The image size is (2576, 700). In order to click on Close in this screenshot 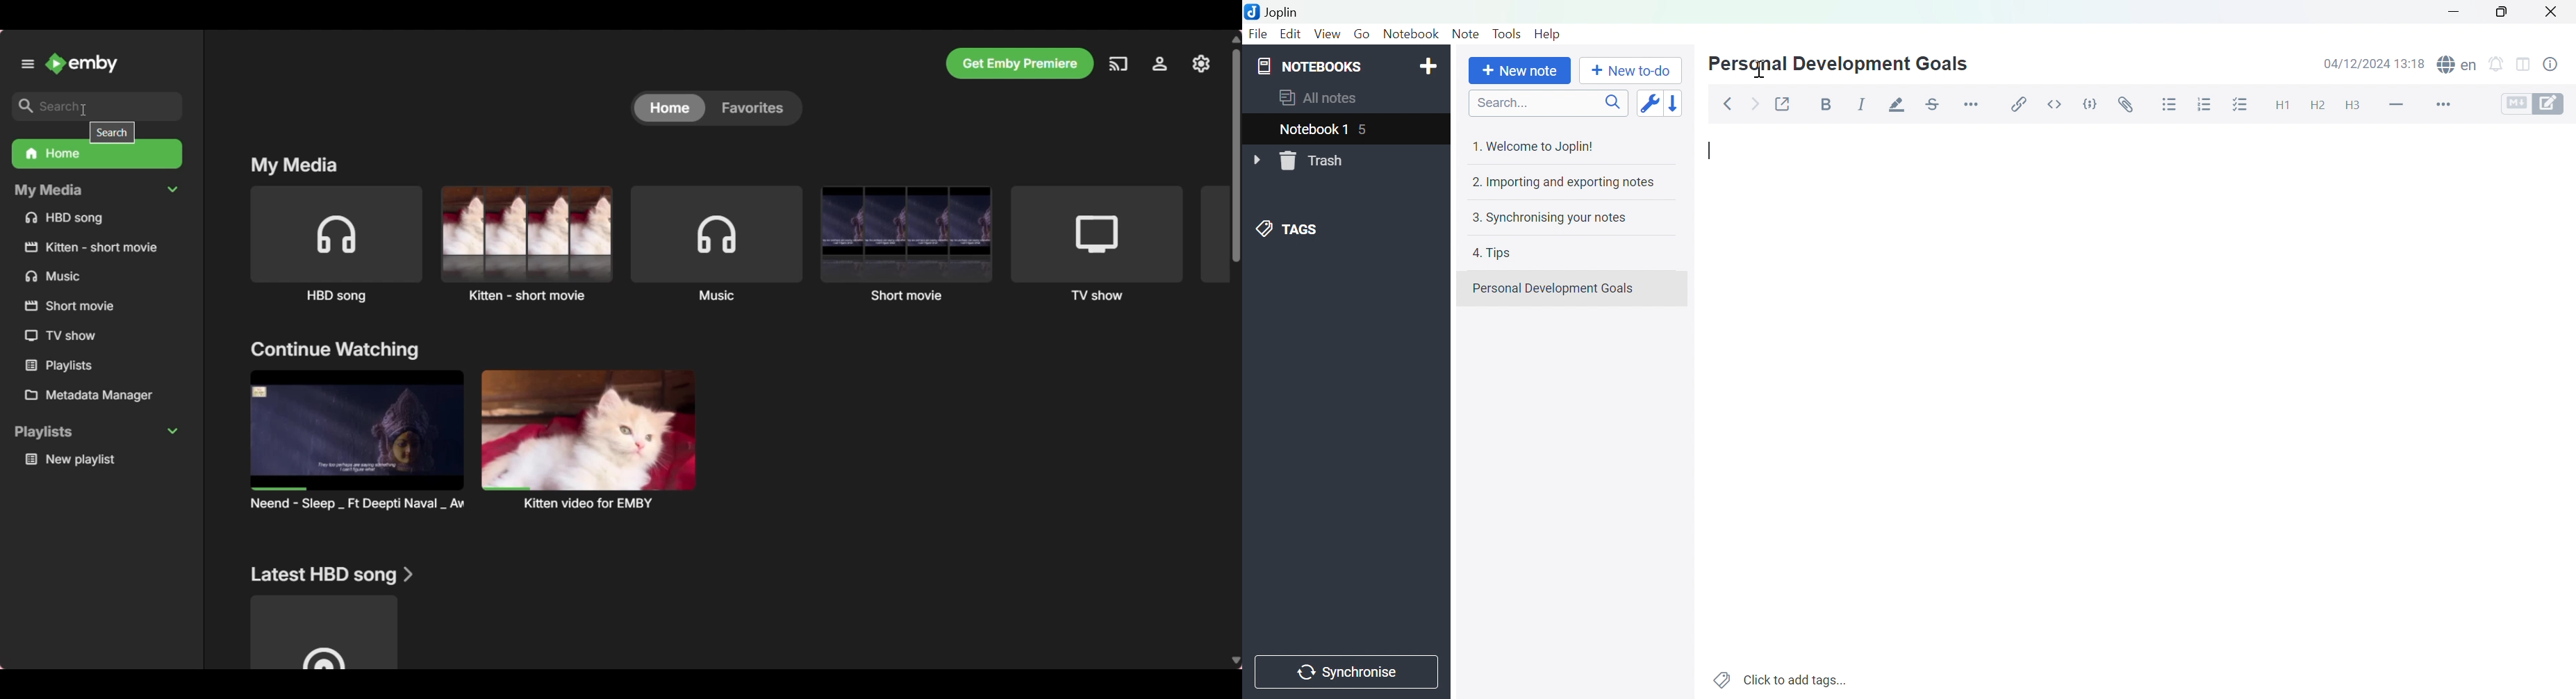, I will do `click(2552, 11)`.